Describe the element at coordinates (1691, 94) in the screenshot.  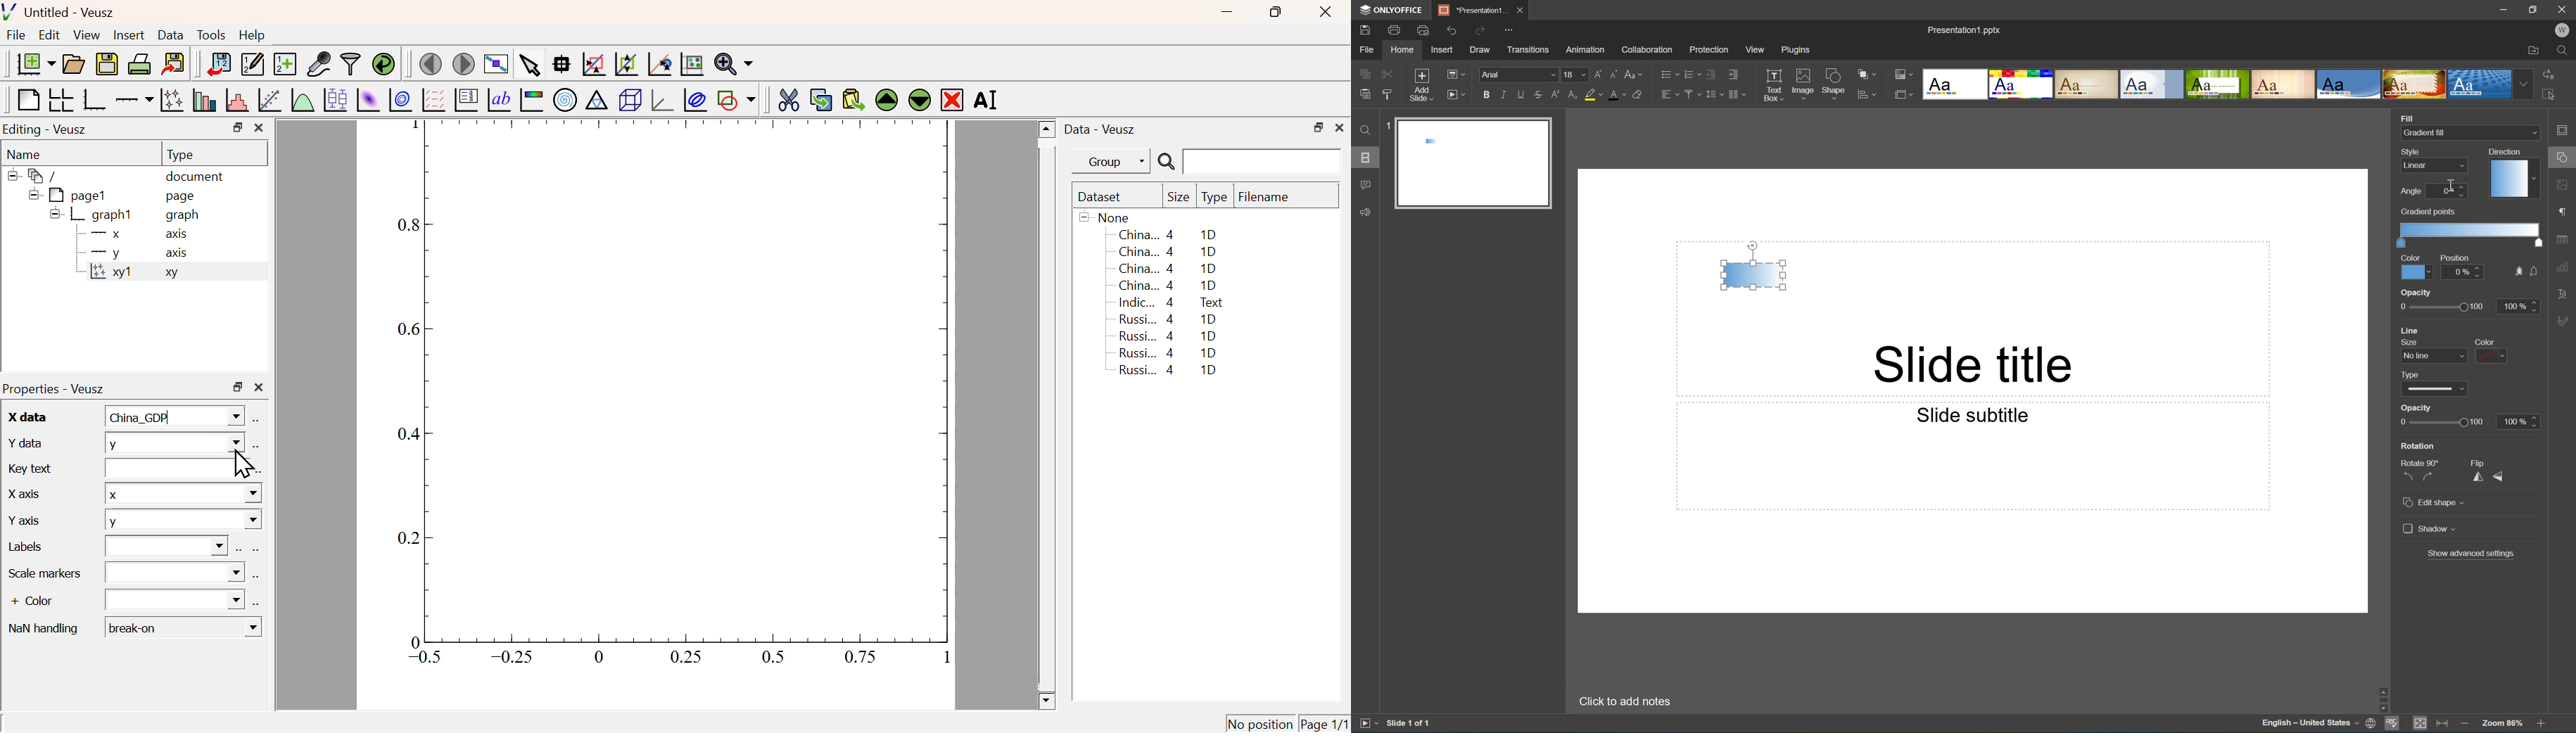
I see `Vertical align` at that location.